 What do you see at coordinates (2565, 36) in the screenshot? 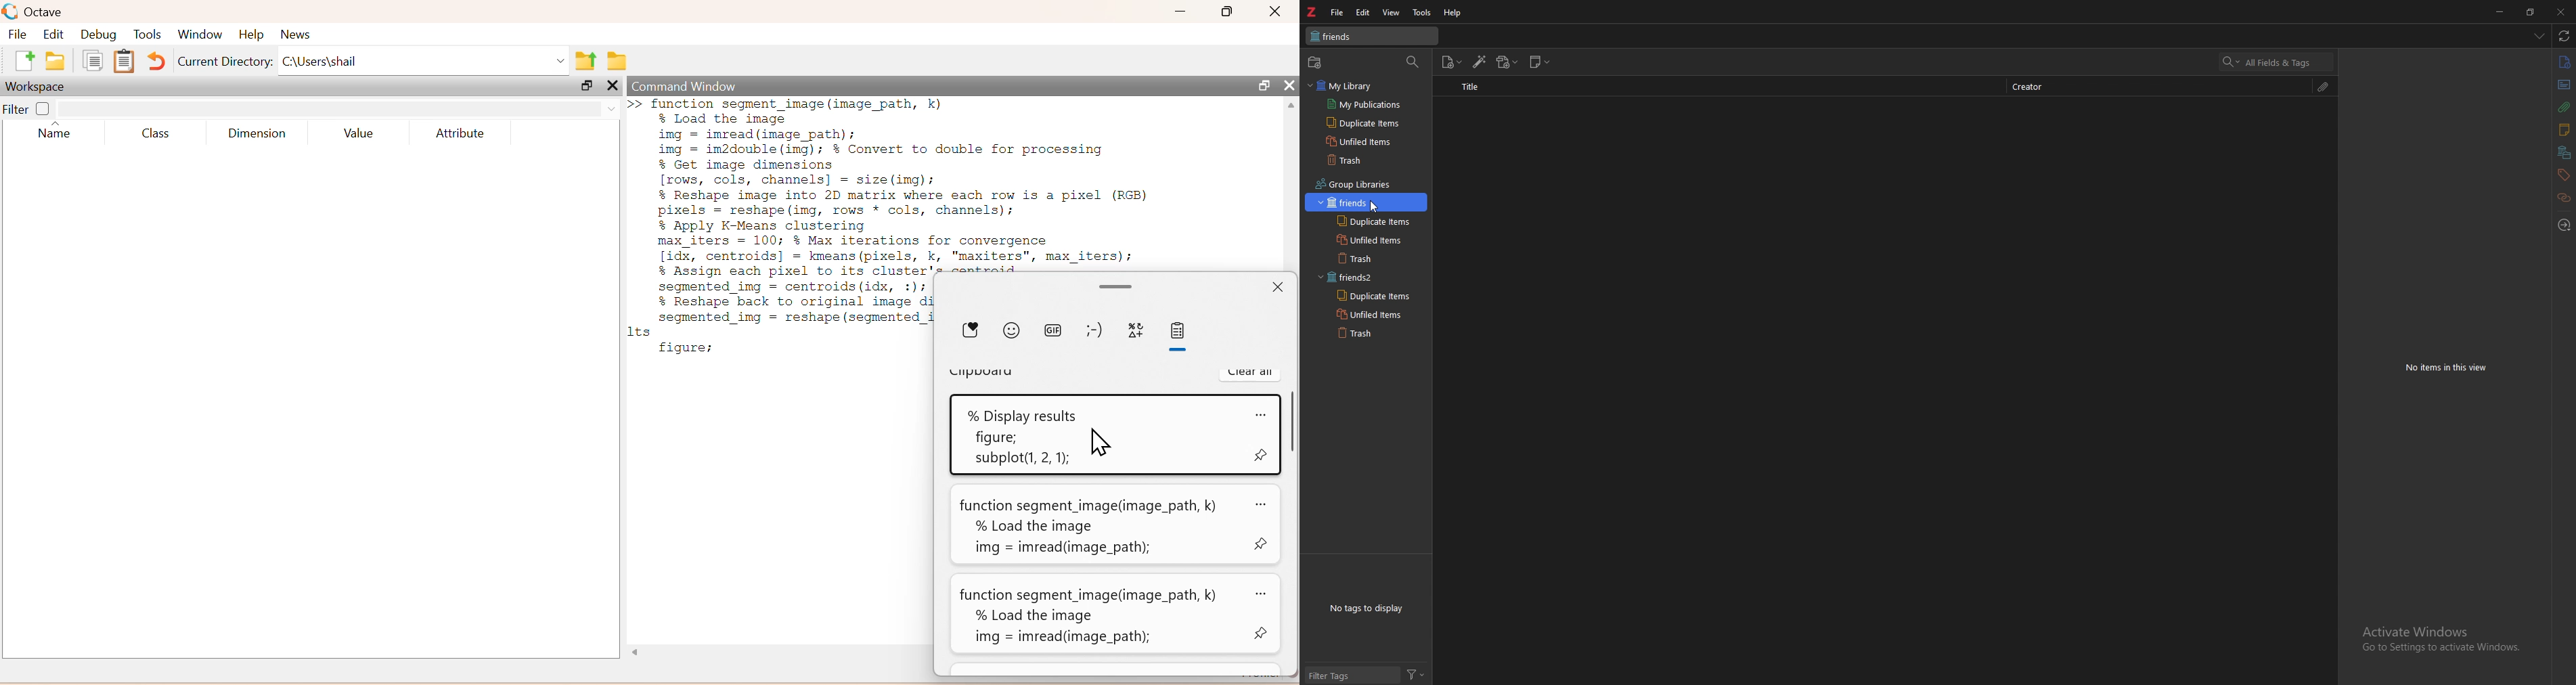
I see `sync with zotero.org` at bounding box center [2565, 36].